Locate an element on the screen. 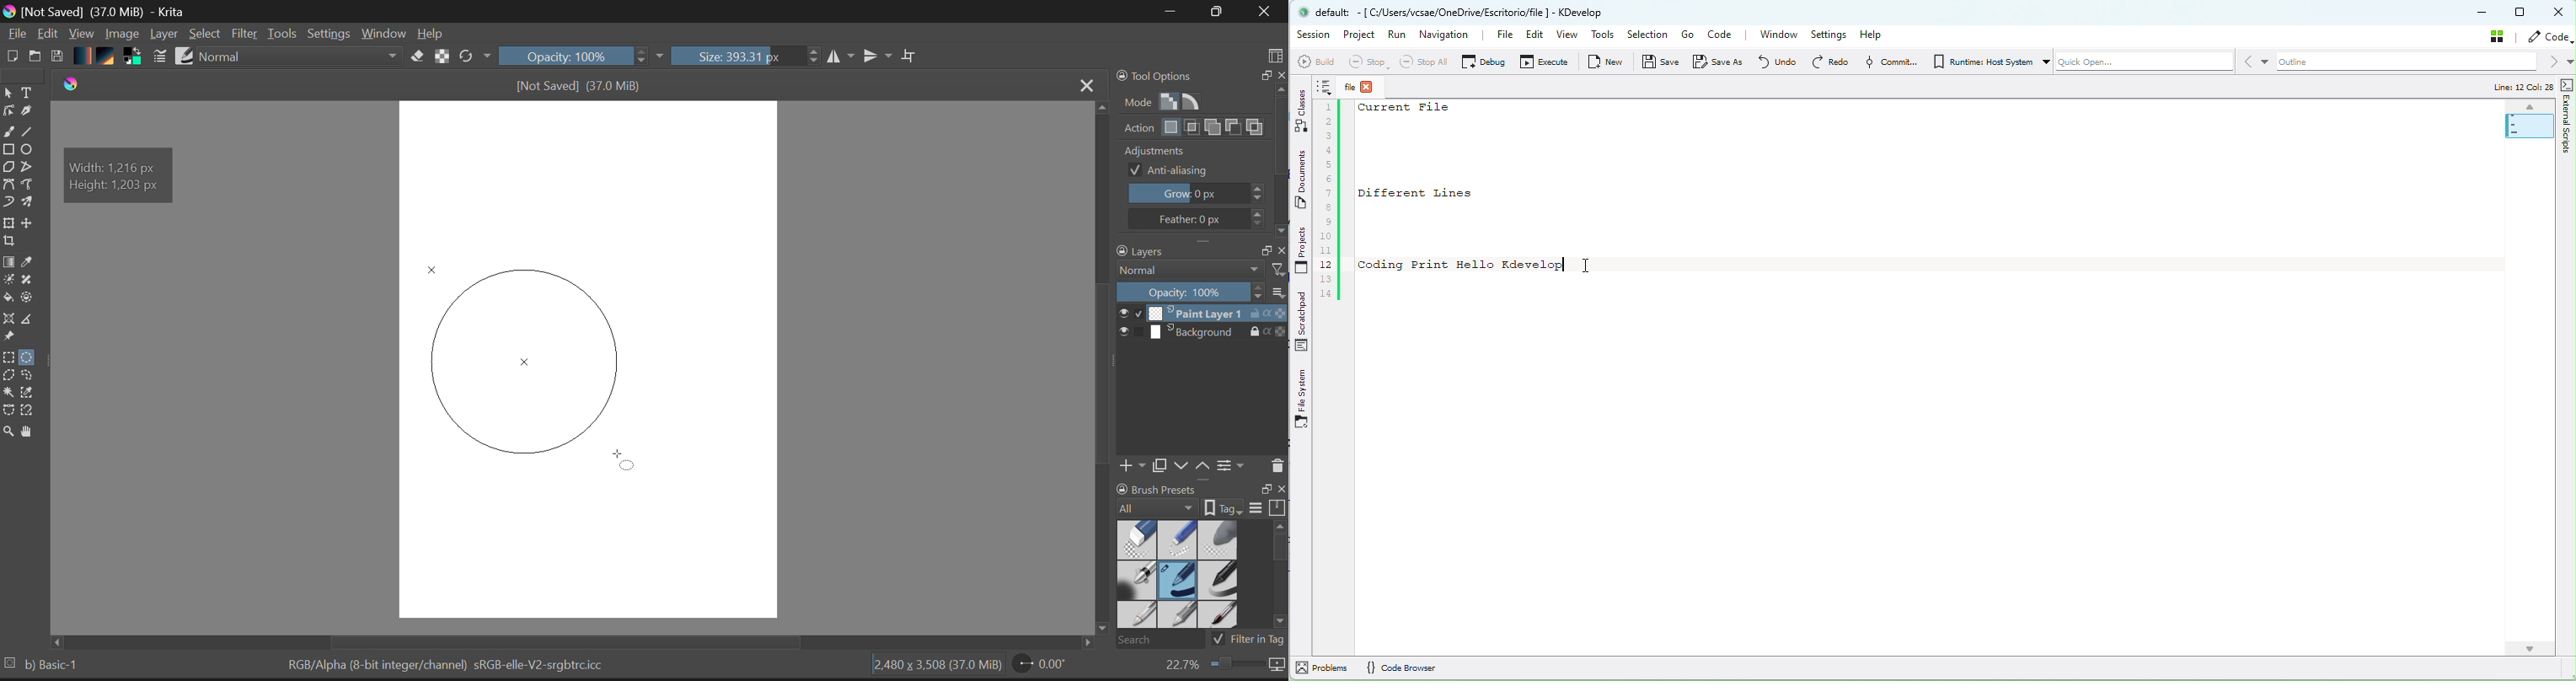  Minimize is located at coordinates (1213, 11).